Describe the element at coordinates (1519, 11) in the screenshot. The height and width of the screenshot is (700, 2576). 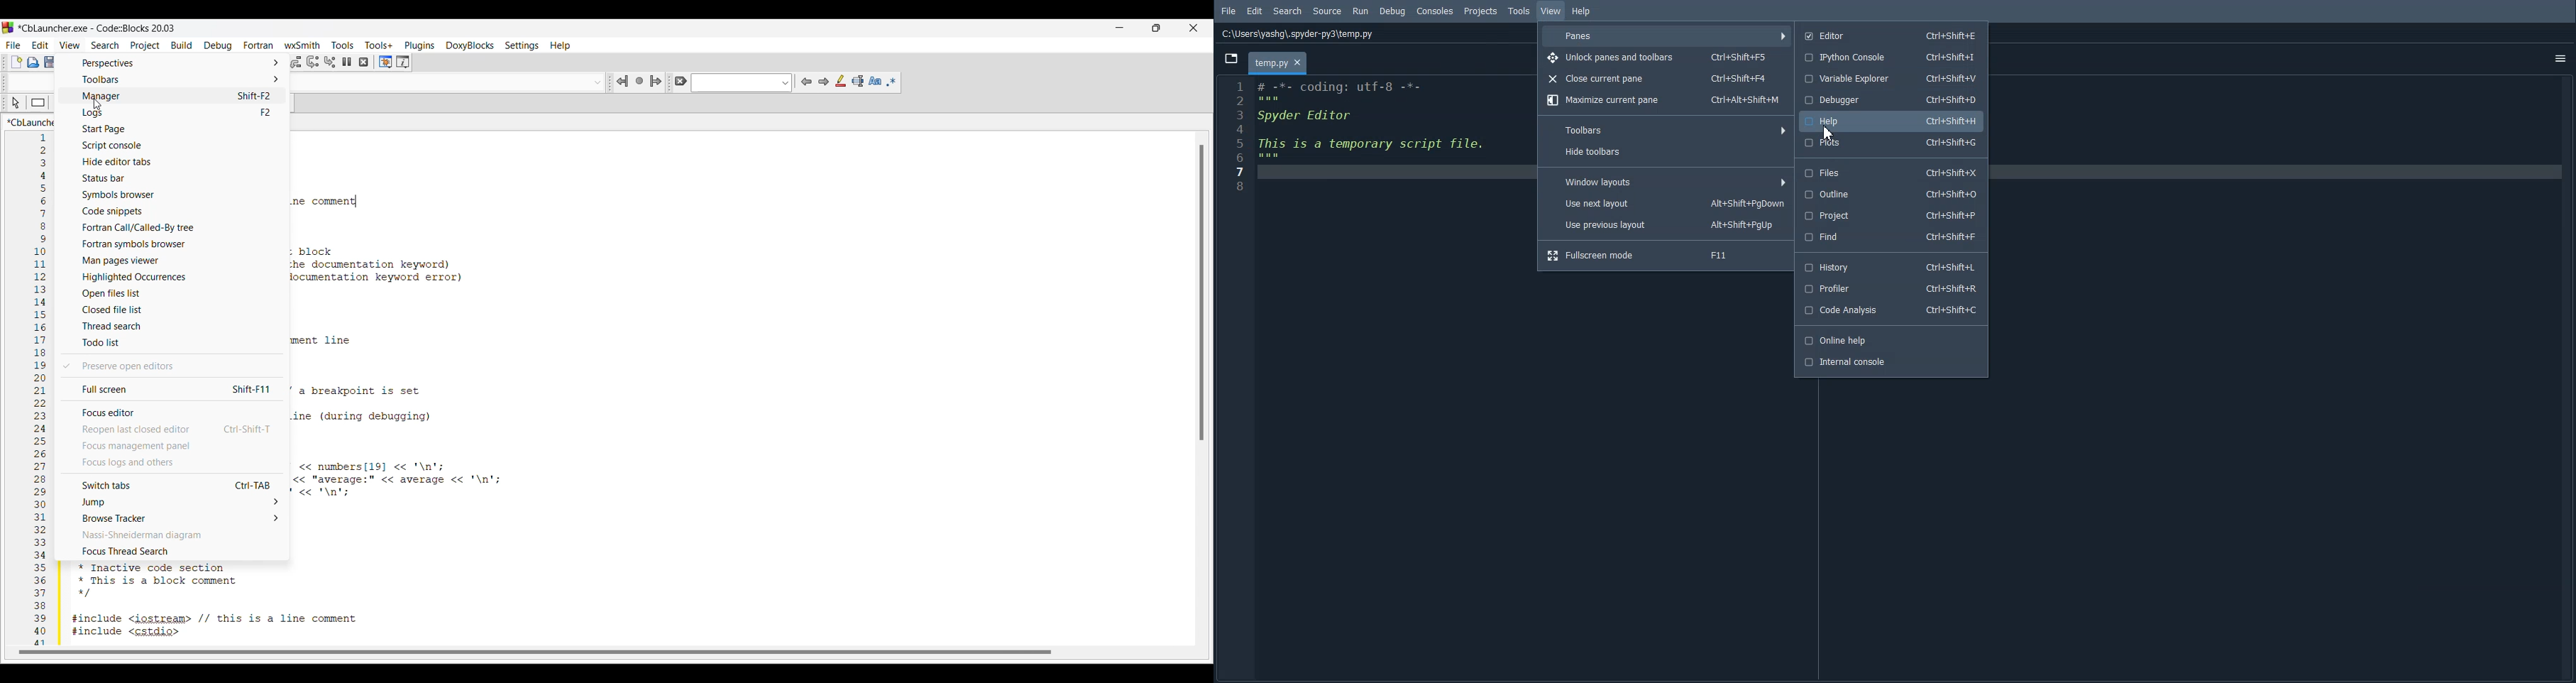
I see `Tools` at that location.